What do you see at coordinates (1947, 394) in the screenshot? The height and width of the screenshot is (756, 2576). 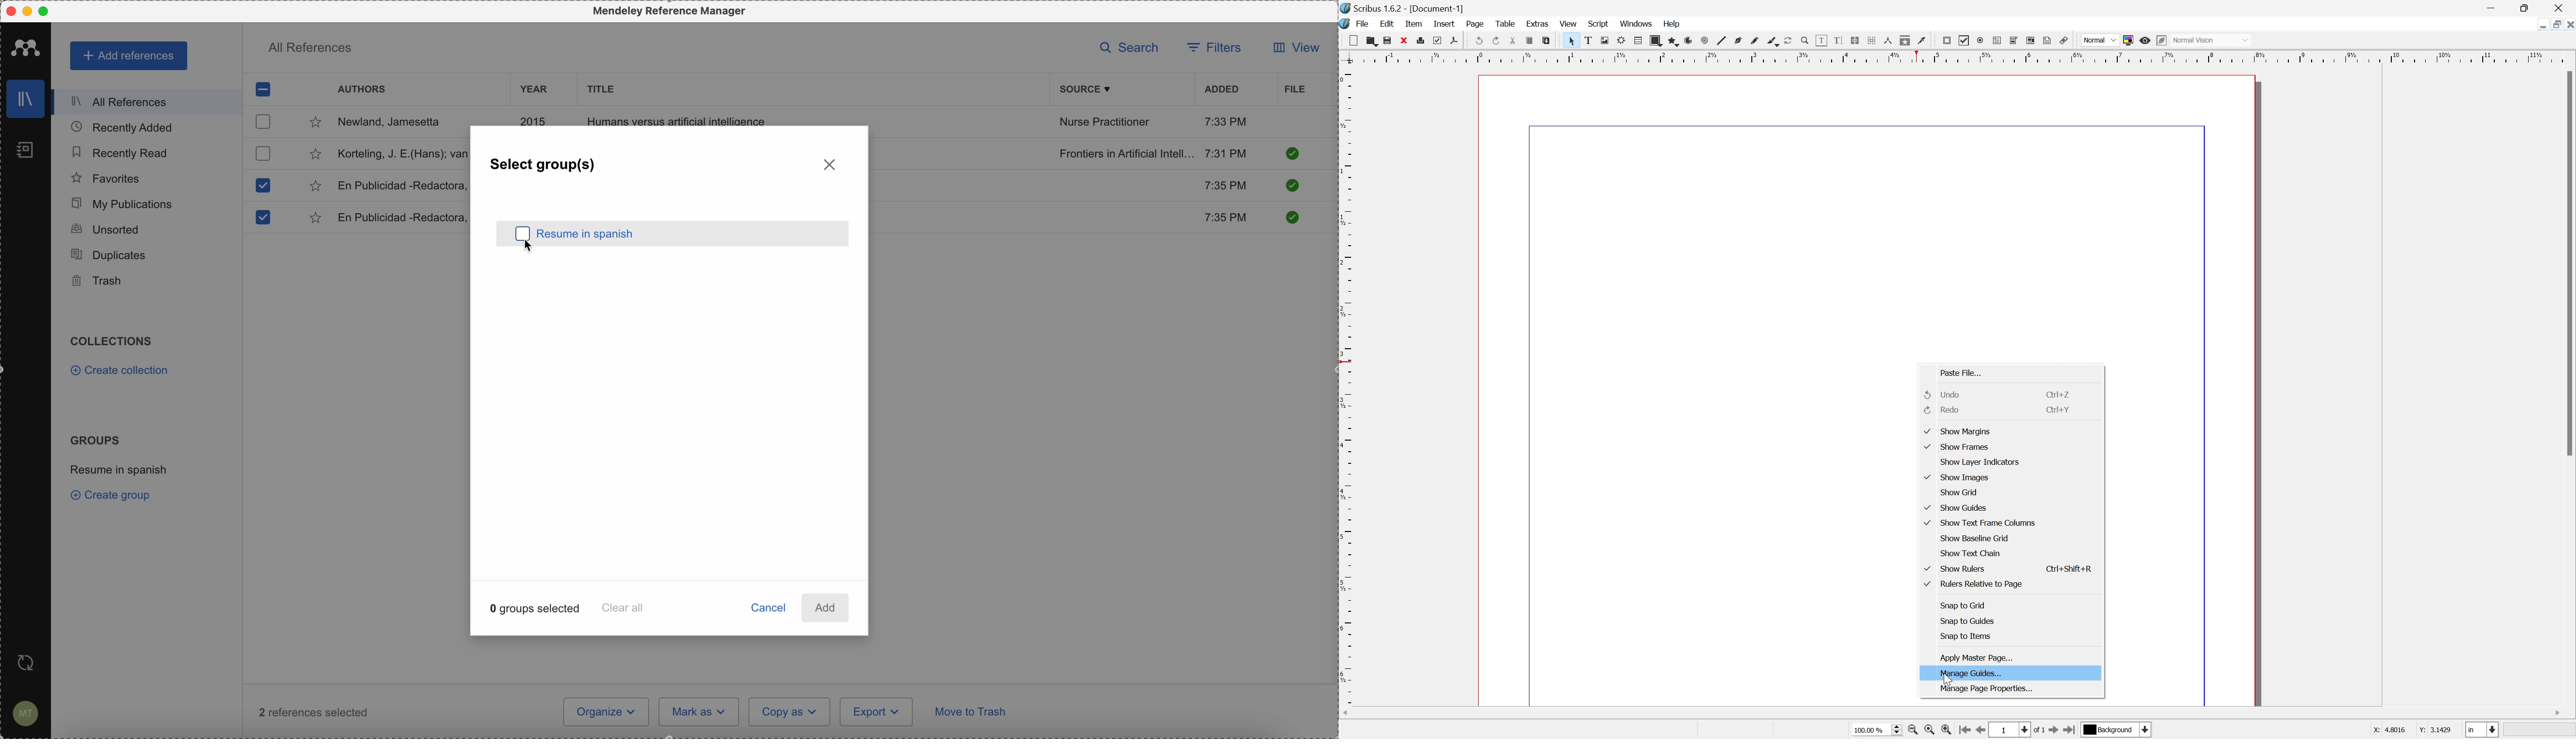 I see `undo` at bounding box center [1947, 394].